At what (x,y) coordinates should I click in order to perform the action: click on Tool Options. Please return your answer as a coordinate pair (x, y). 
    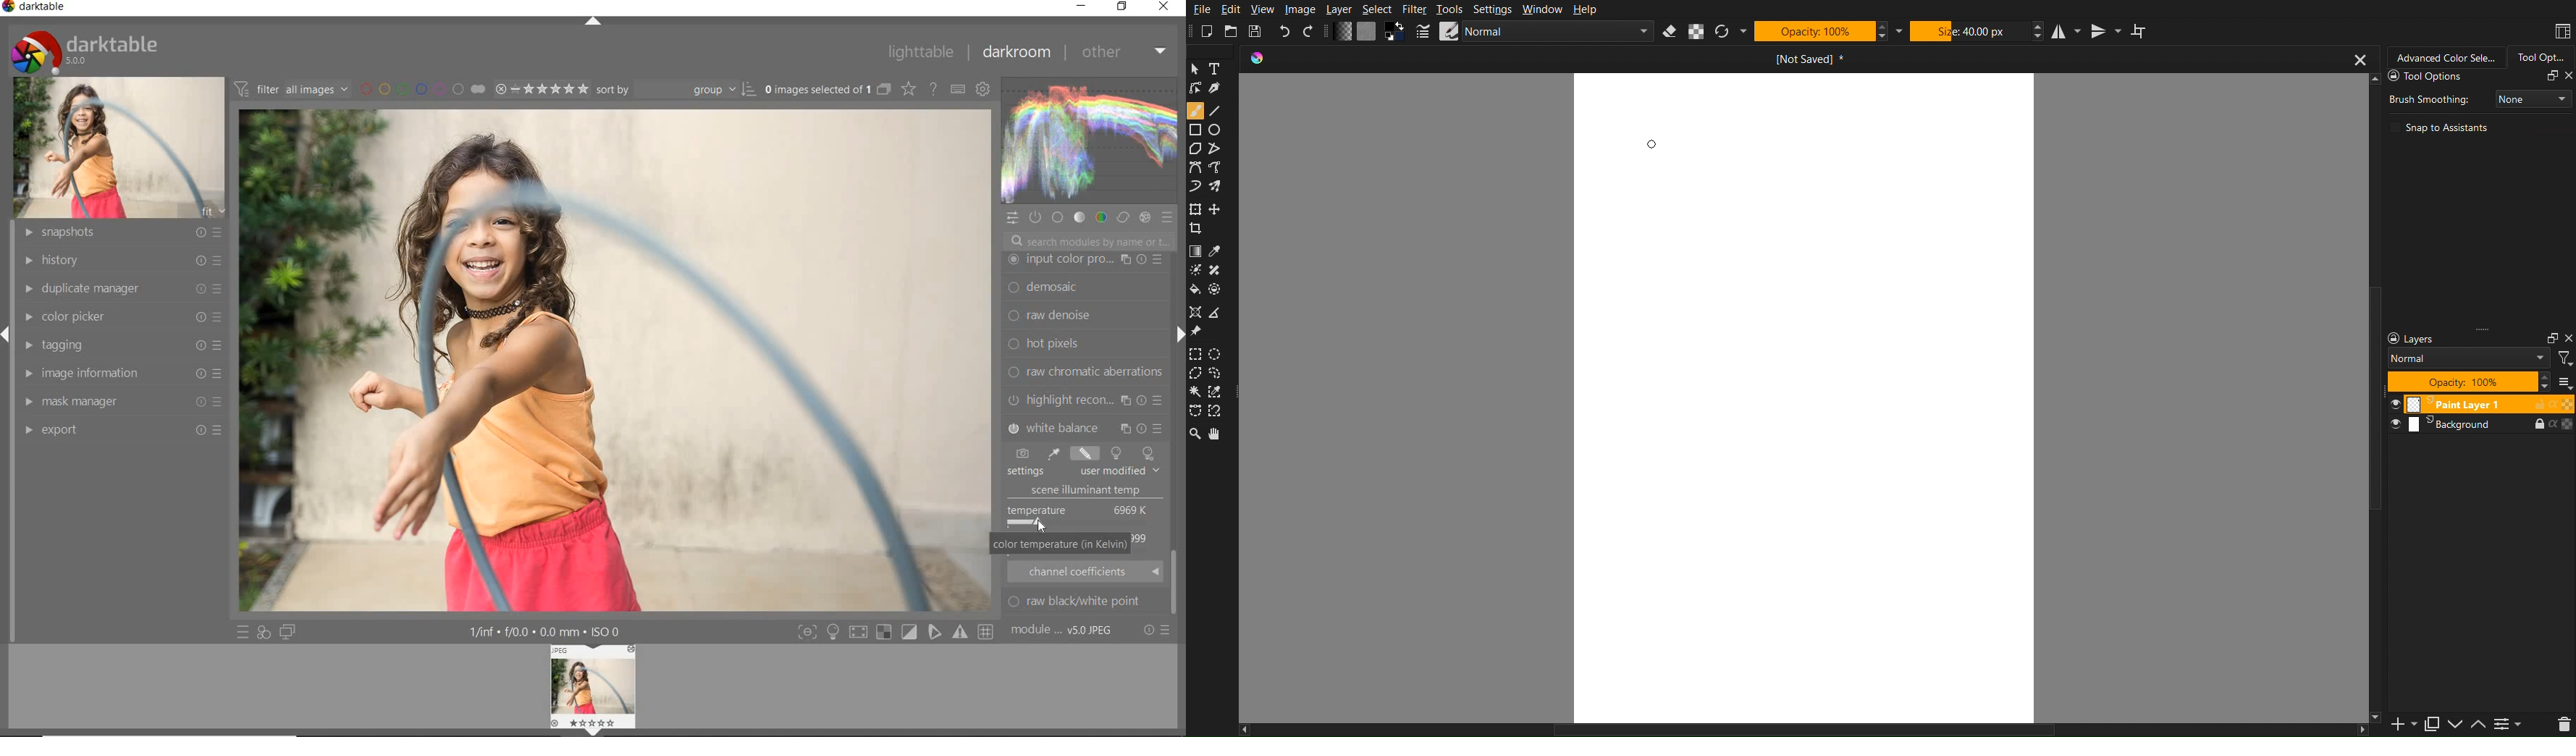
    Looking at the image, I should click on (2540, 57).